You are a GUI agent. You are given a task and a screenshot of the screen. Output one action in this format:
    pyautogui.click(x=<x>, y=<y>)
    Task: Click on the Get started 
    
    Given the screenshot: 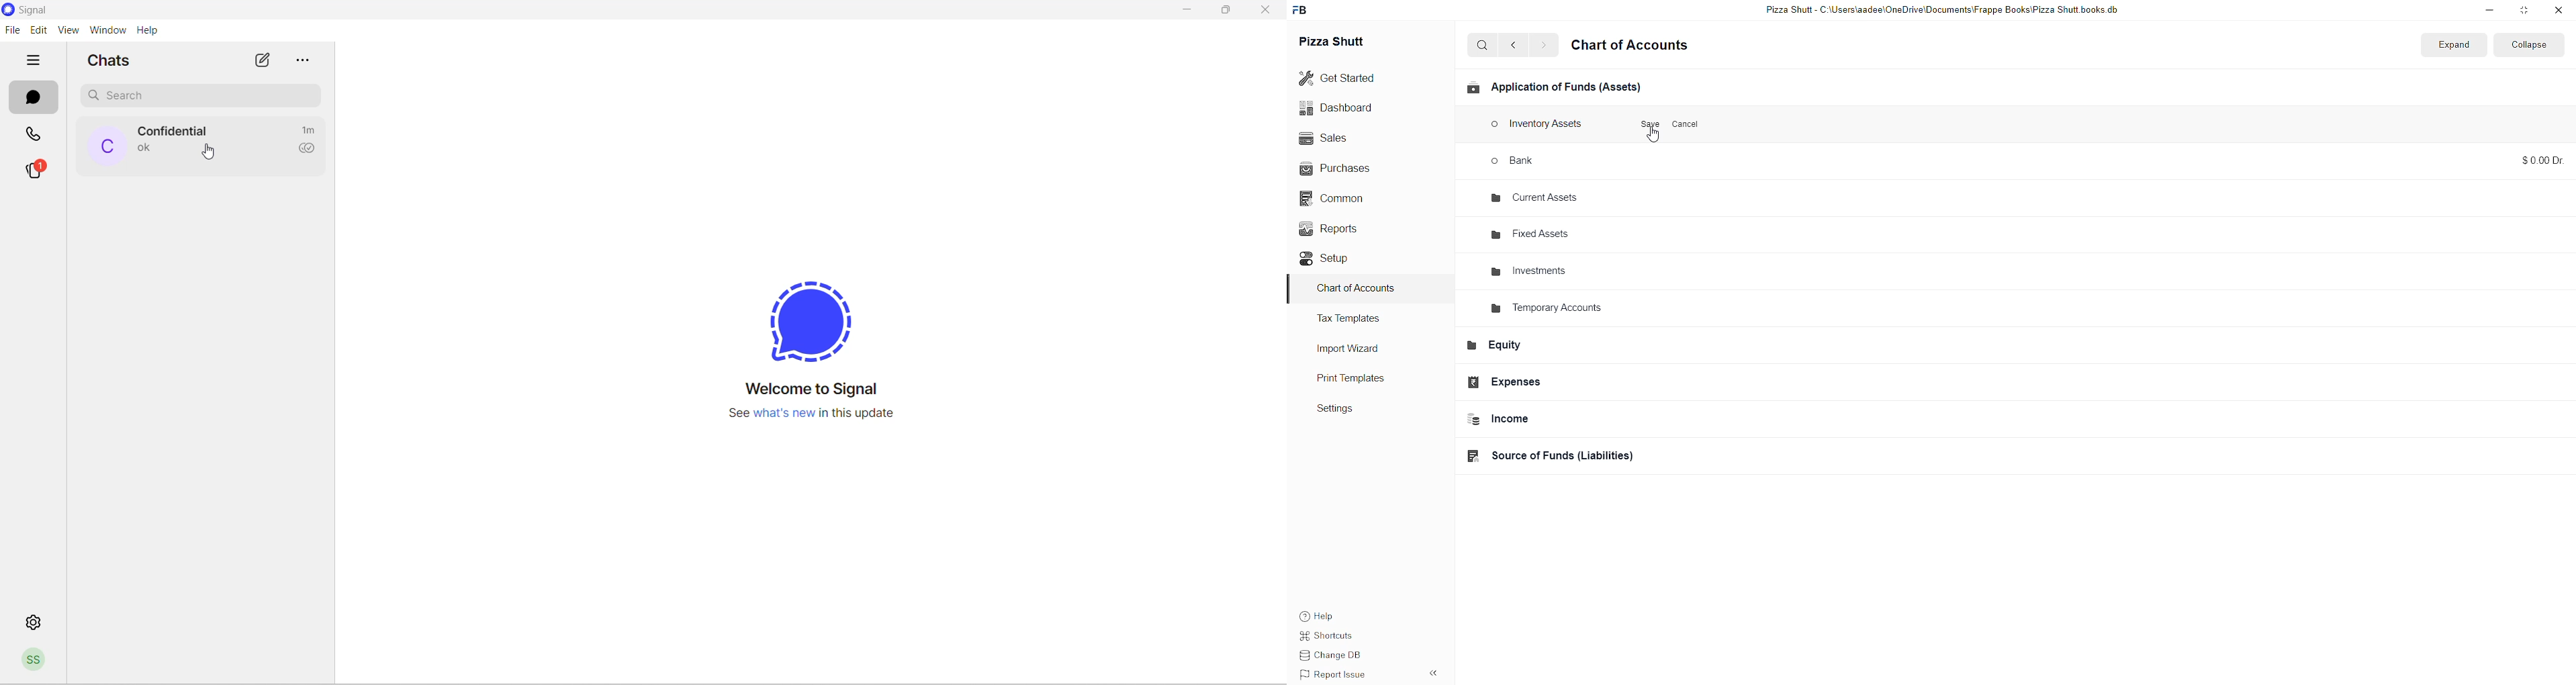 What is the action you would take?
    pyautogui.click(x=1345, y=78)
    